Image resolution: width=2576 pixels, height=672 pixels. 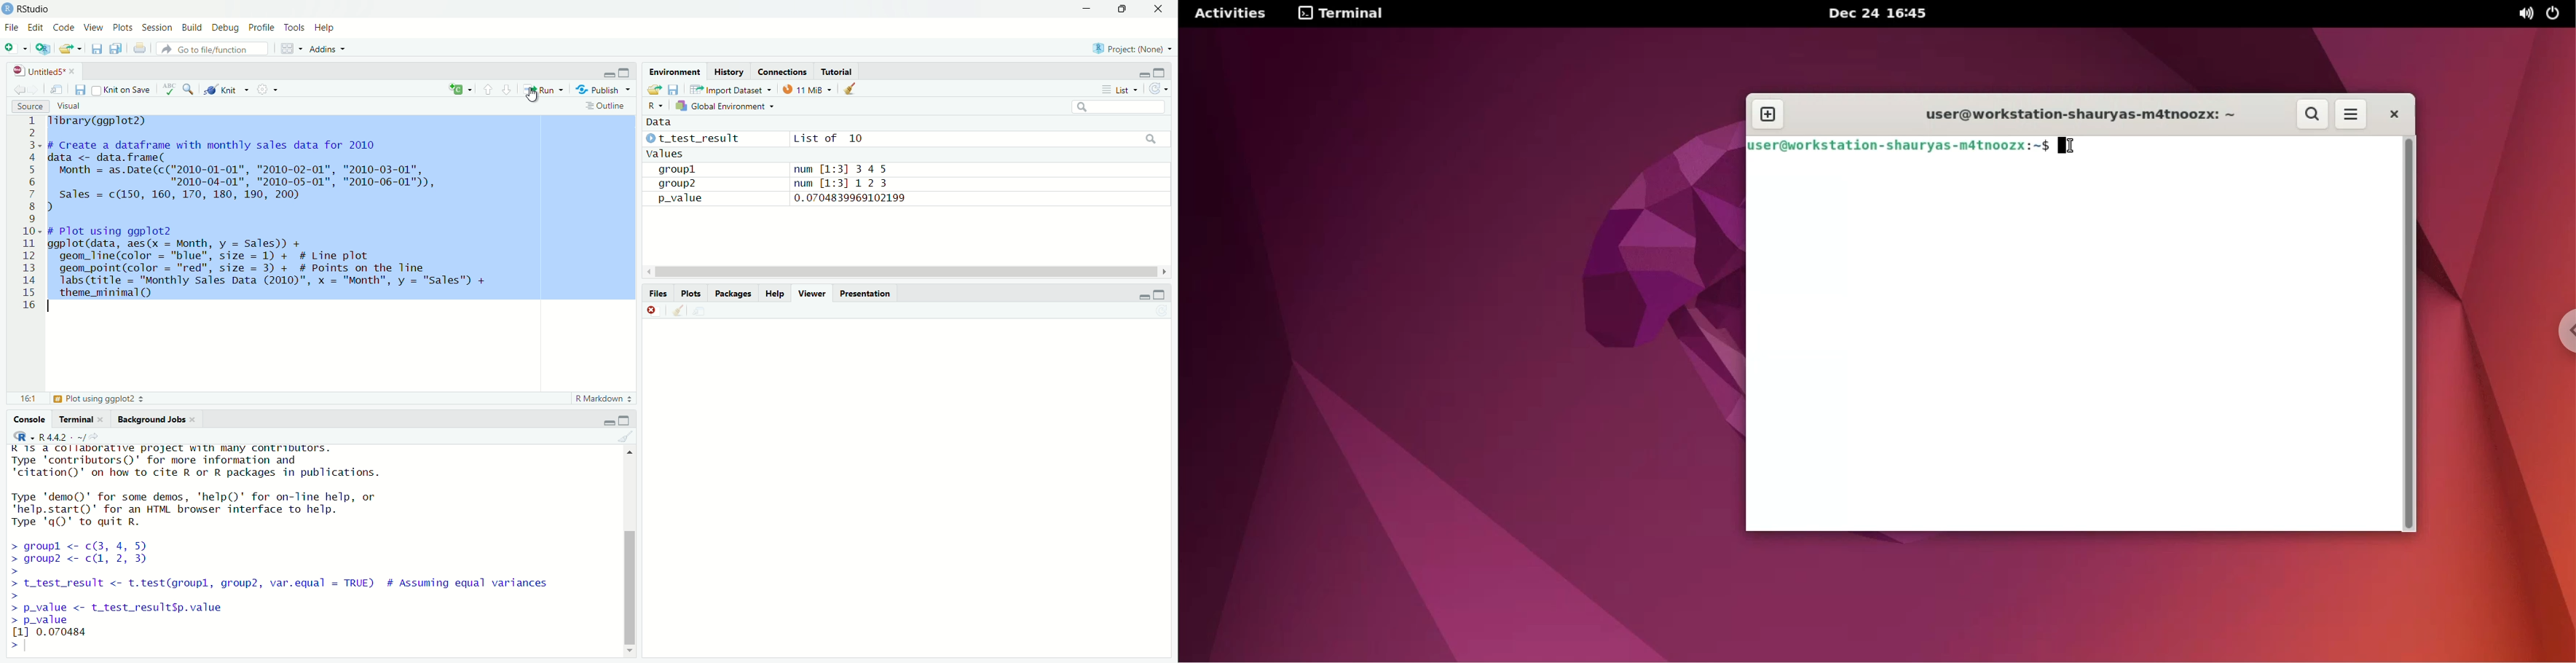 I want to click on les Plots, so click(x=690, y=293).